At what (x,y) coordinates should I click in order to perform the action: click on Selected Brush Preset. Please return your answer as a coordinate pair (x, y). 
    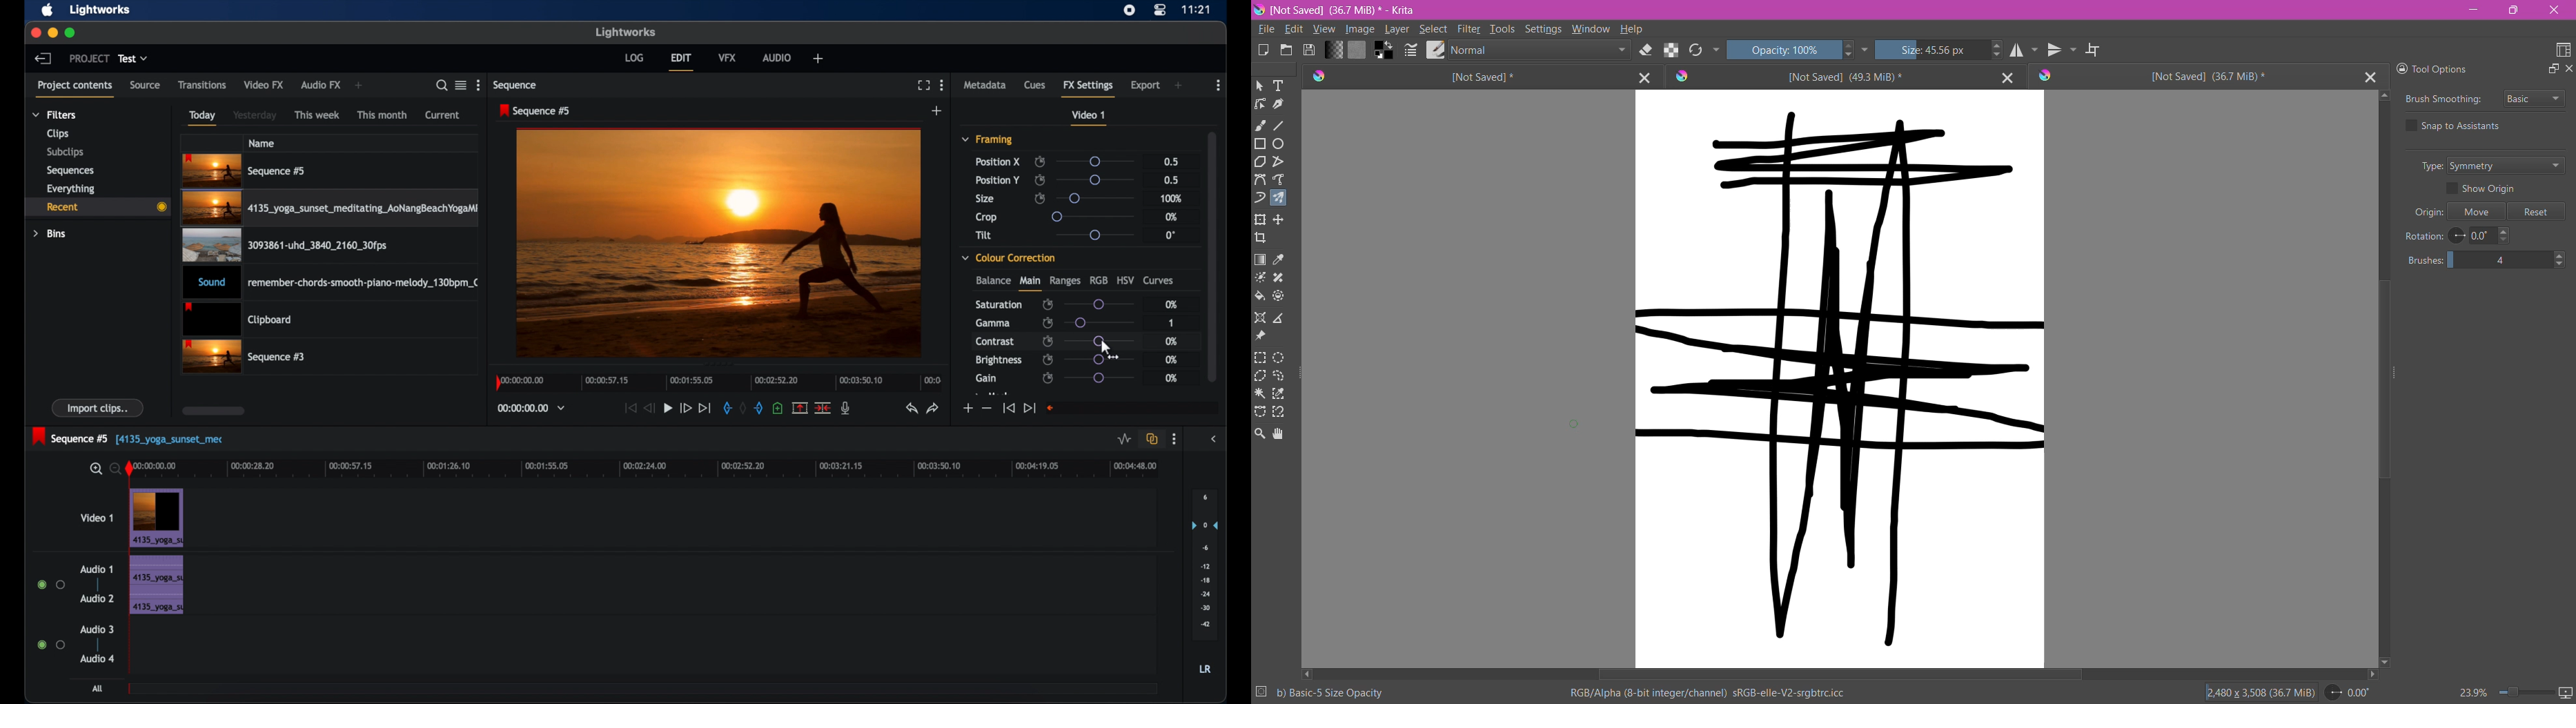
    Looking at the image, I should click on (1331, 693).